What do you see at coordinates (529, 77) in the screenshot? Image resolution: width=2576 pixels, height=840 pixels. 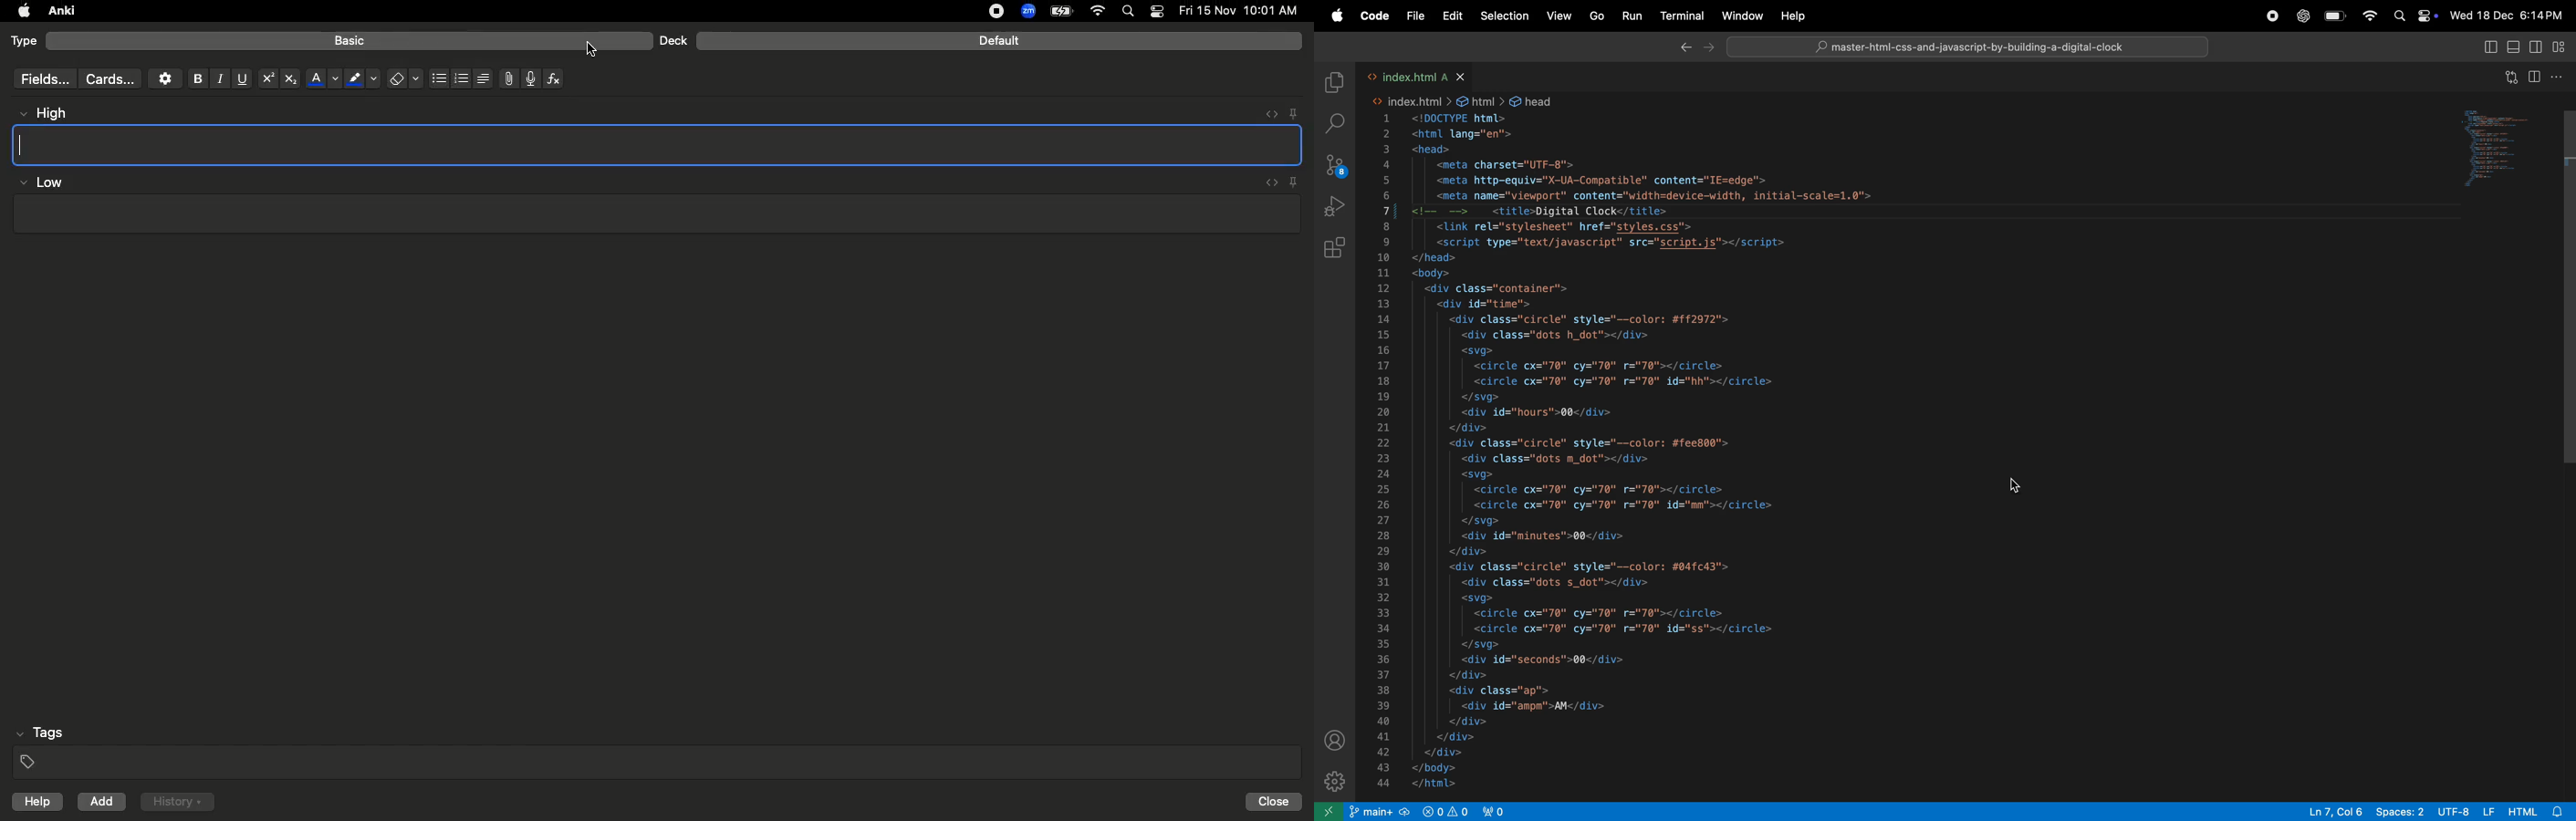 I see `Voice recorder` at bounding box center [529, 77].